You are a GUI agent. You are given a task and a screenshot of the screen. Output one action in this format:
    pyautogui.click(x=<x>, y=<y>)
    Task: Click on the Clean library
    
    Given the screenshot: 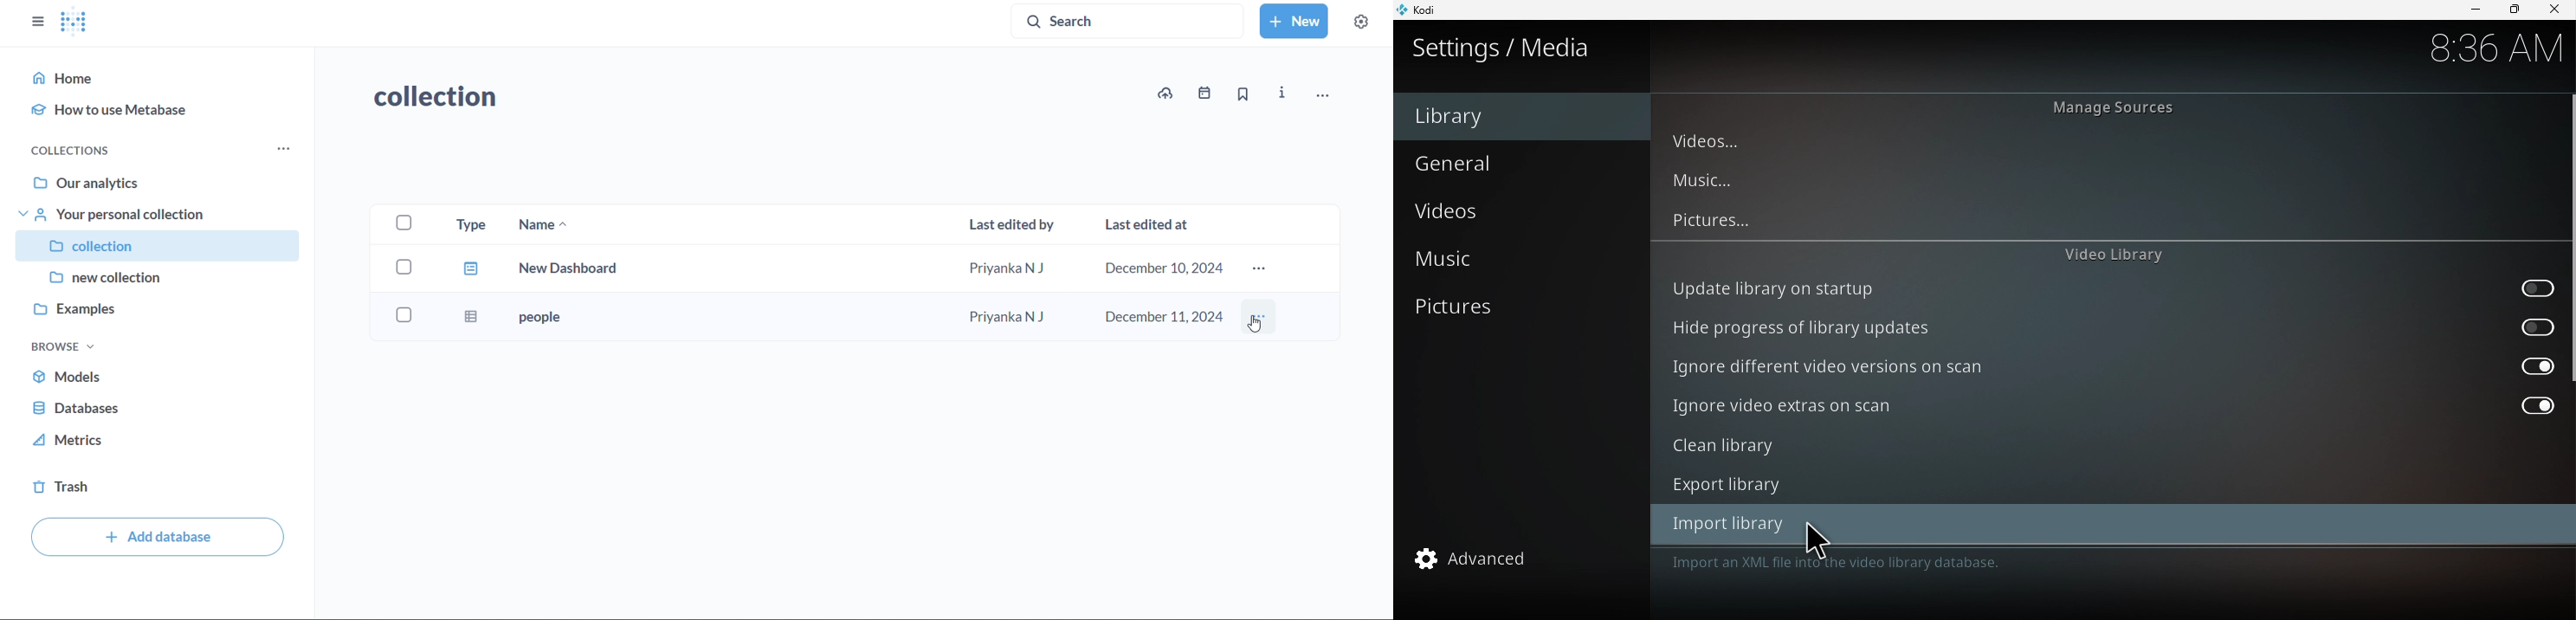 What is the action you would take?
    pyautogui.click(x=2108, y=447)
    